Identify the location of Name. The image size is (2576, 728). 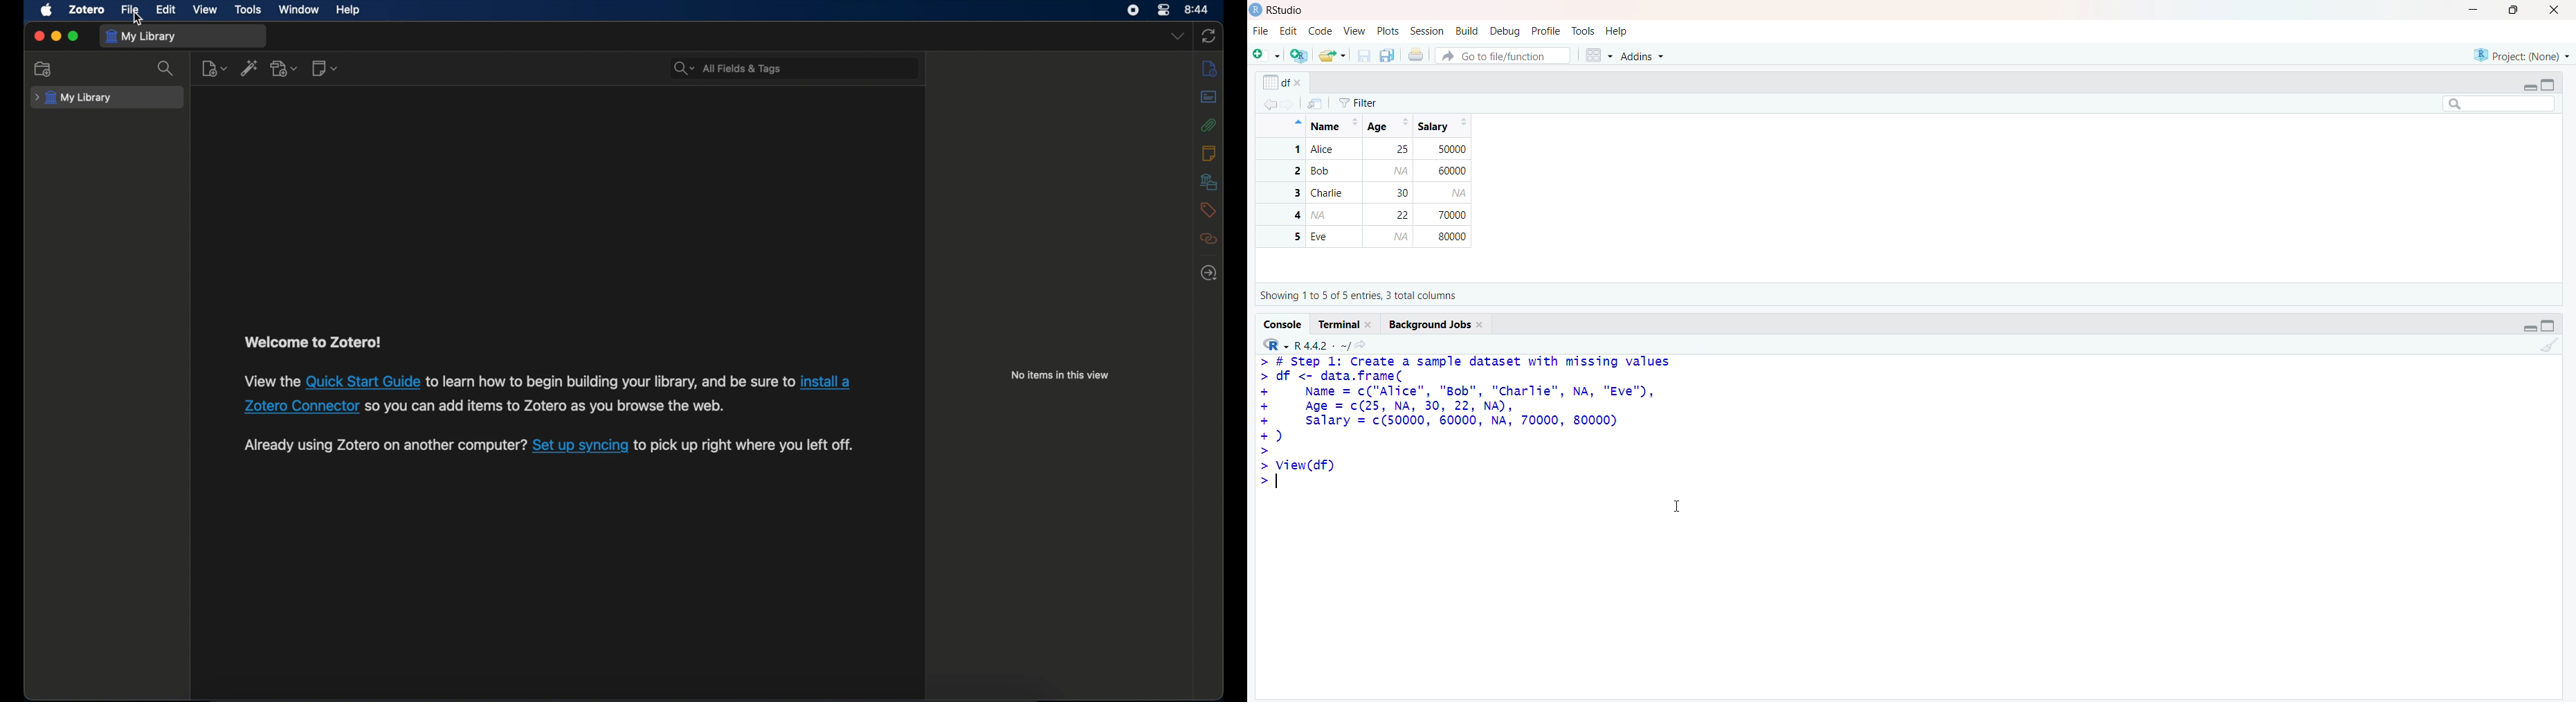
(1331, 124).